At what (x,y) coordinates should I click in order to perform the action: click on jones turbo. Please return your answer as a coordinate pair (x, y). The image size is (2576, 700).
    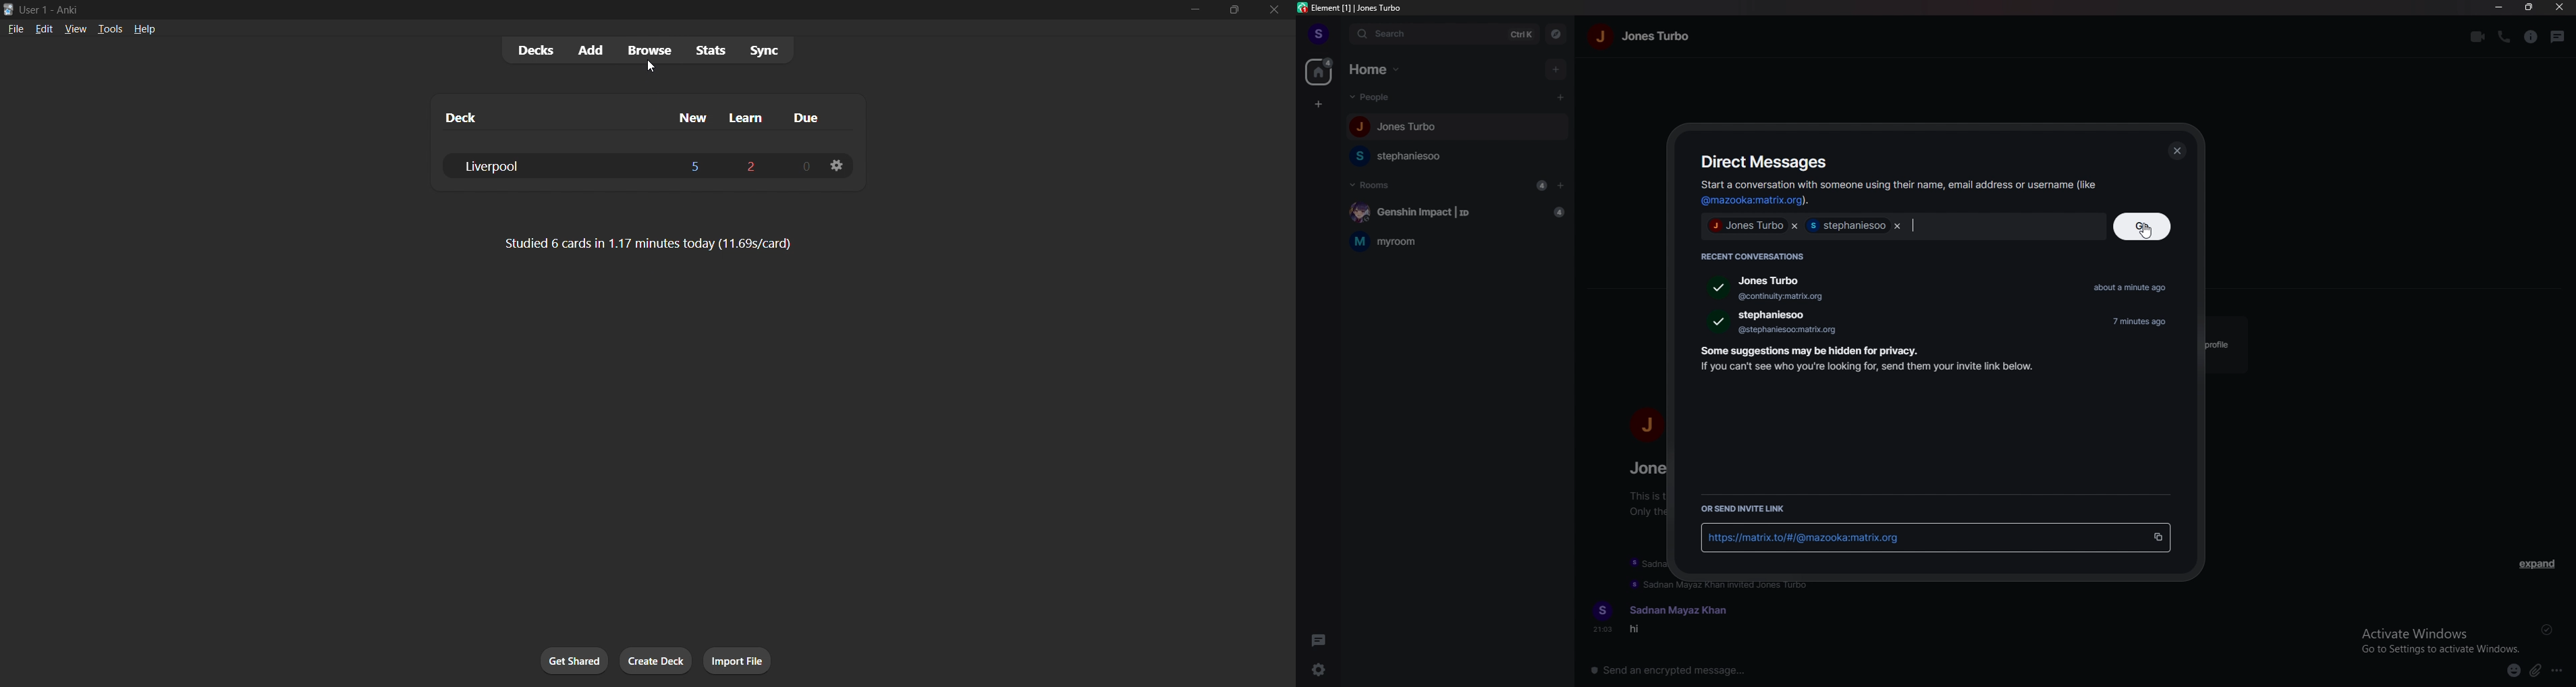
    Looking at the image, I should click on (1747, 225).